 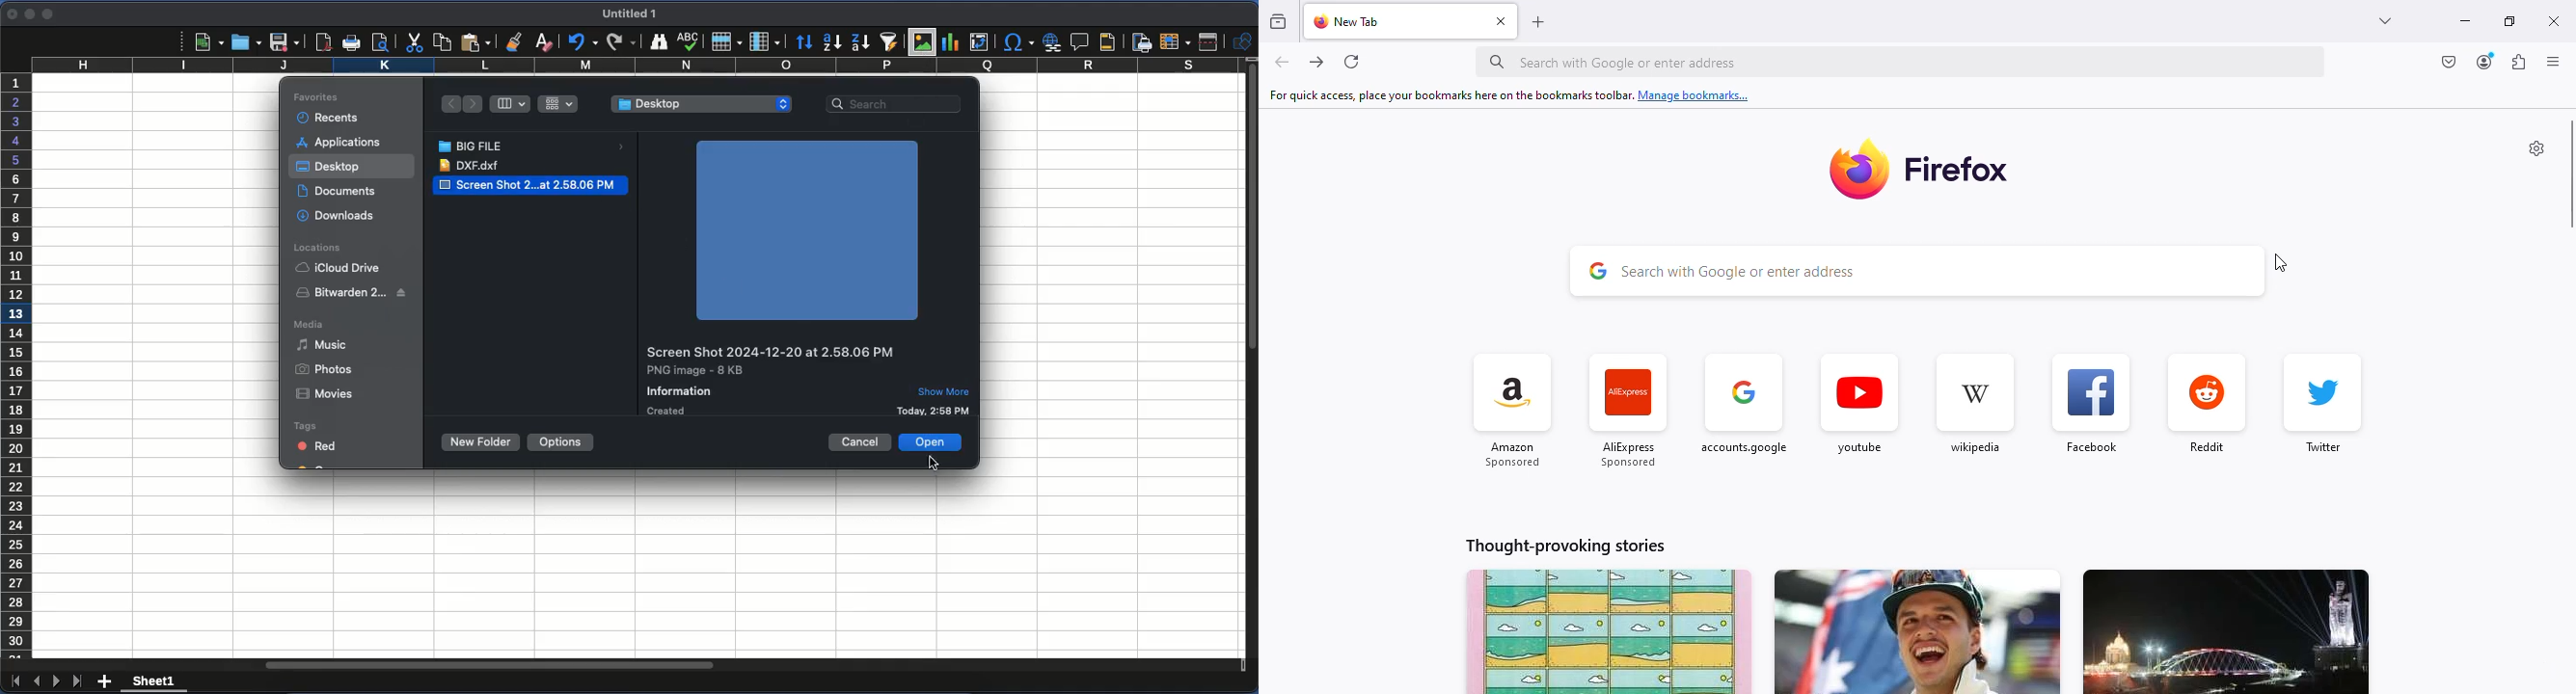 I want to click on open, so click(x=933, y=441).